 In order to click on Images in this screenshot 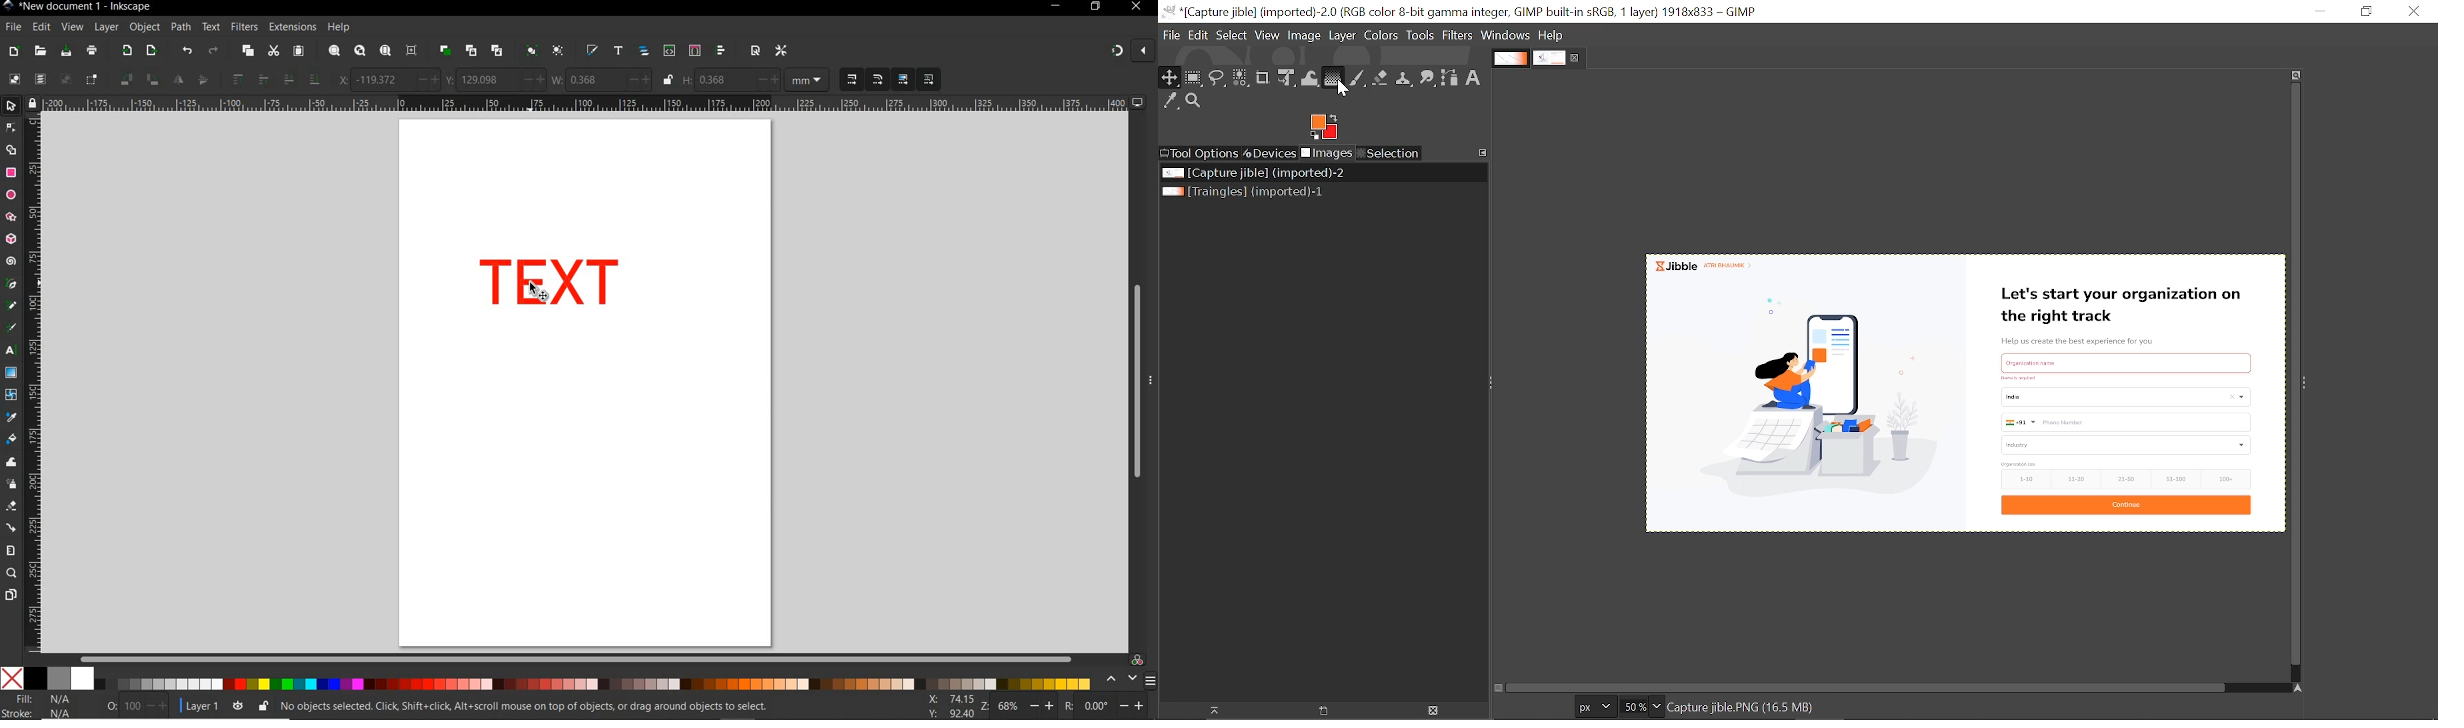, I will do `click(1328, 153)`.